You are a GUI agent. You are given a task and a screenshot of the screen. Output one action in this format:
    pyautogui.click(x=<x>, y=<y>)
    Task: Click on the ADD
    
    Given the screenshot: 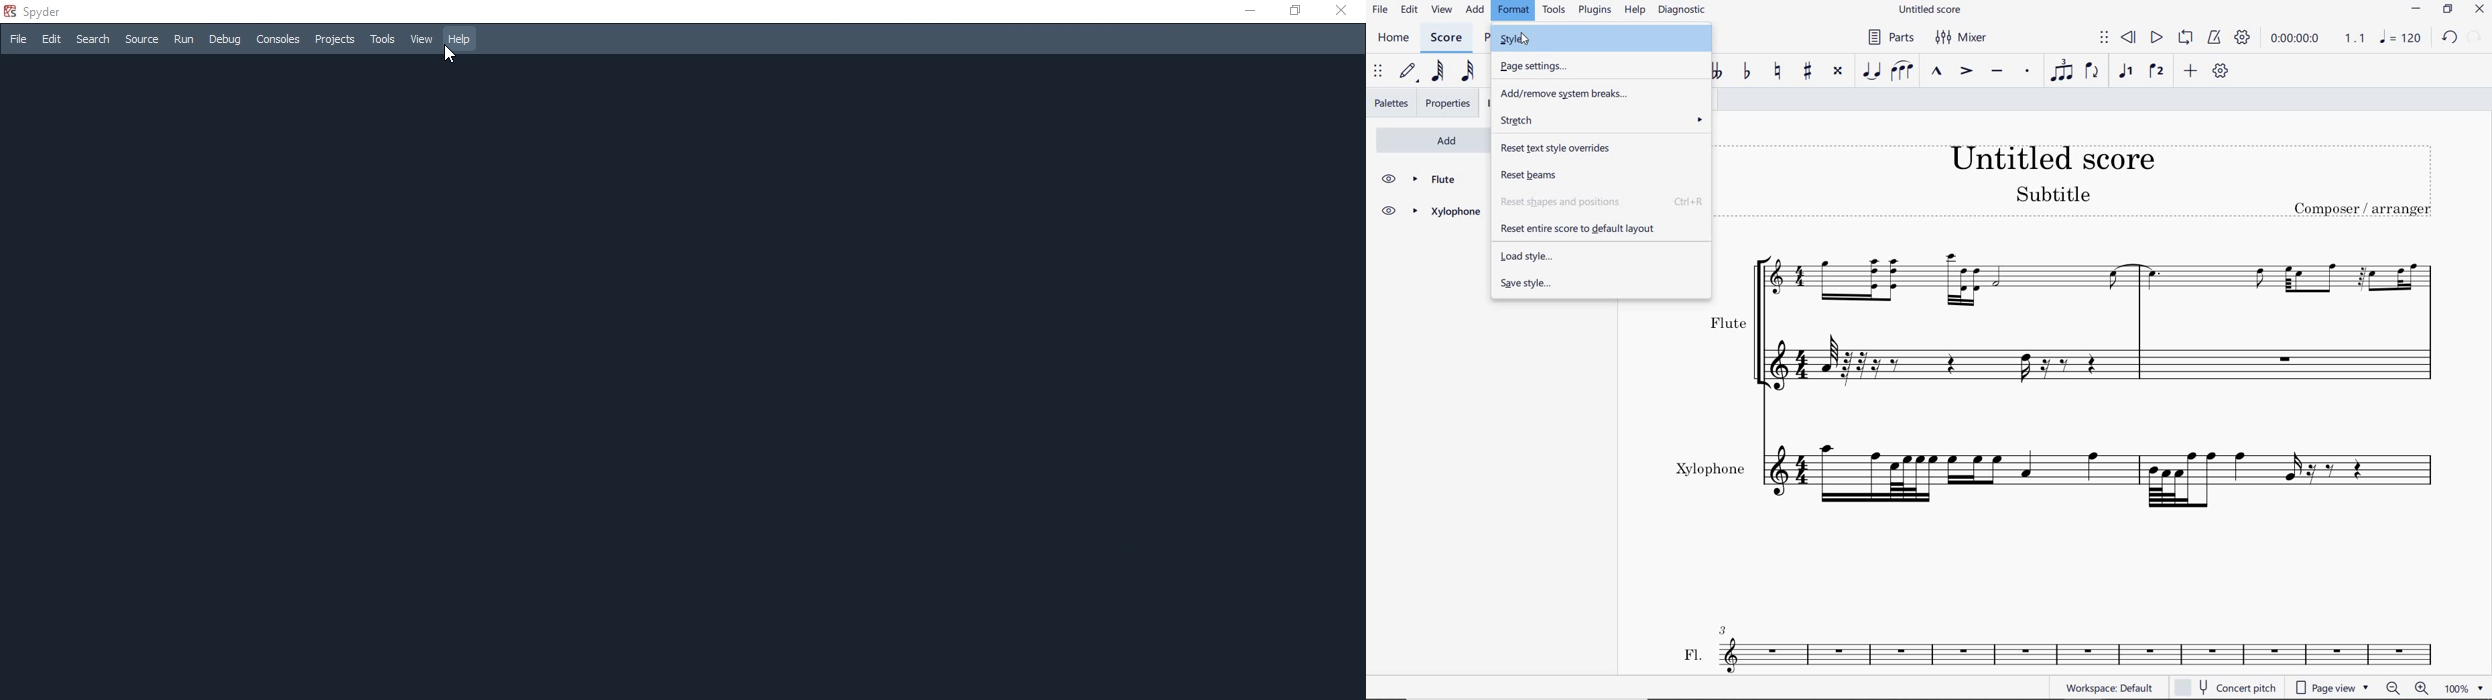 What is the action you would take?
    pyautogui.click(x=1476, y=9)
    